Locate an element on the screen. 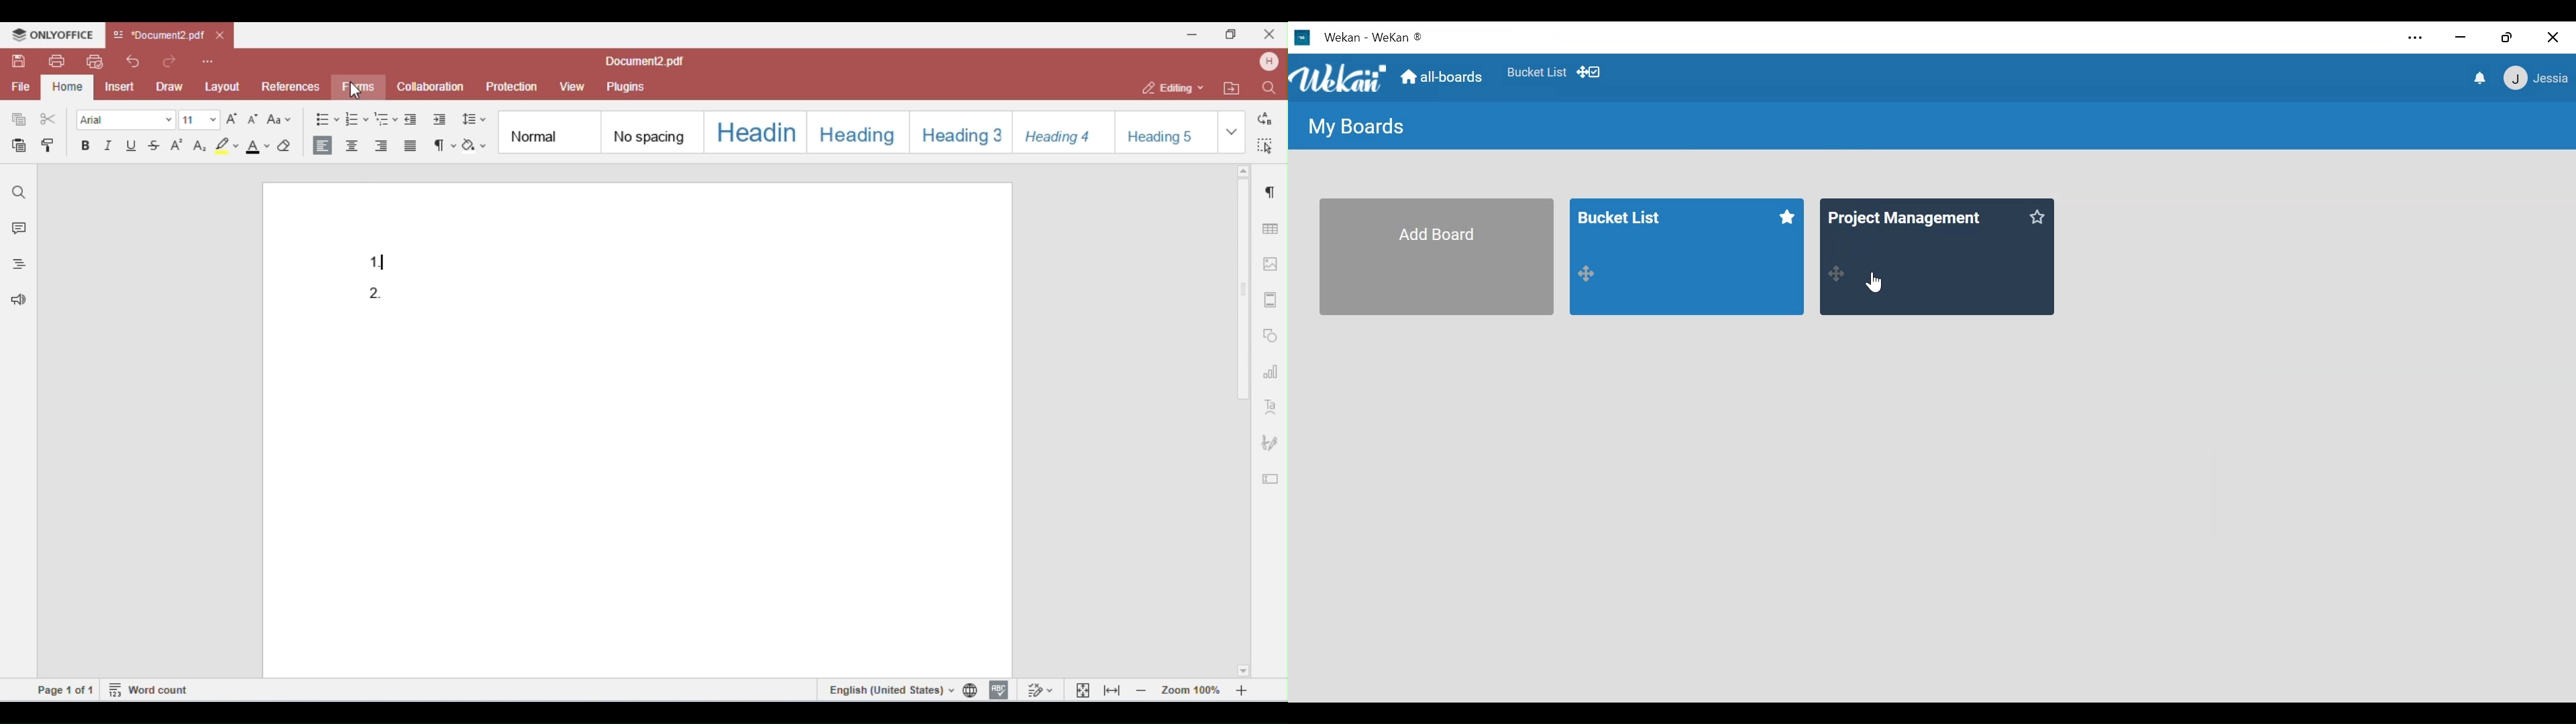  settings and more  is located at coordinates (2416, 38).